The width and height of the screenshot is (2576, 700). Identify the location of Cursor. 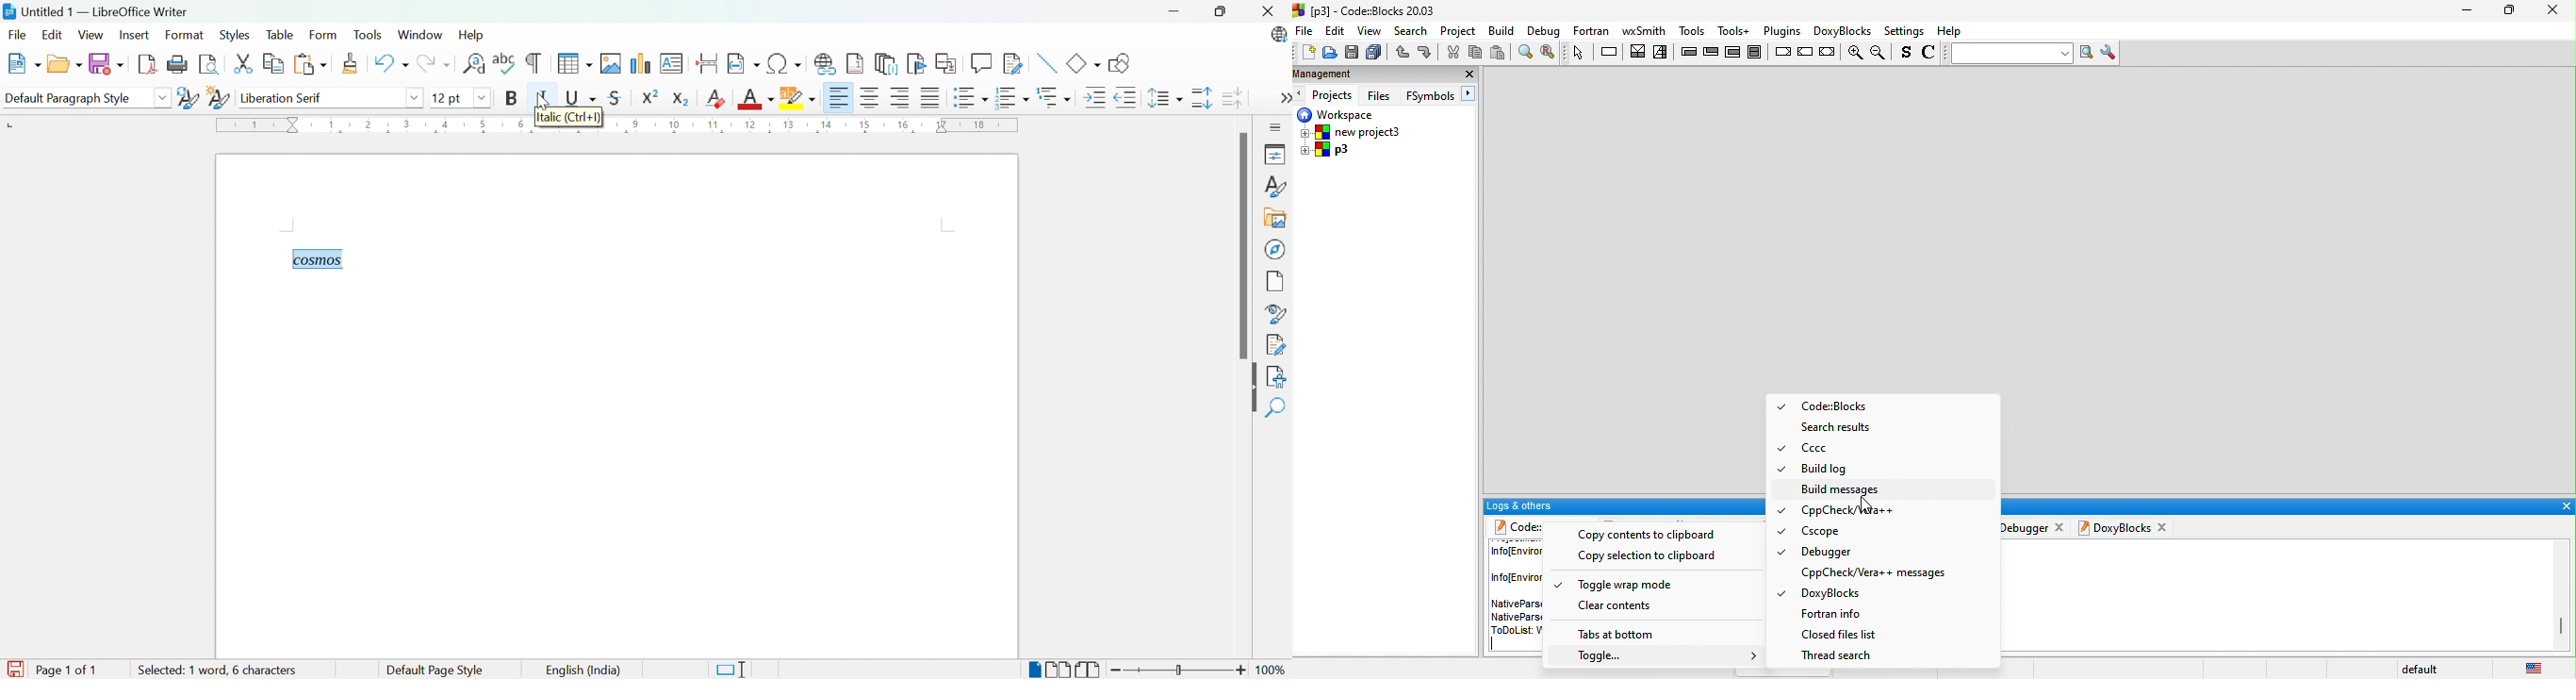
(541, 100).